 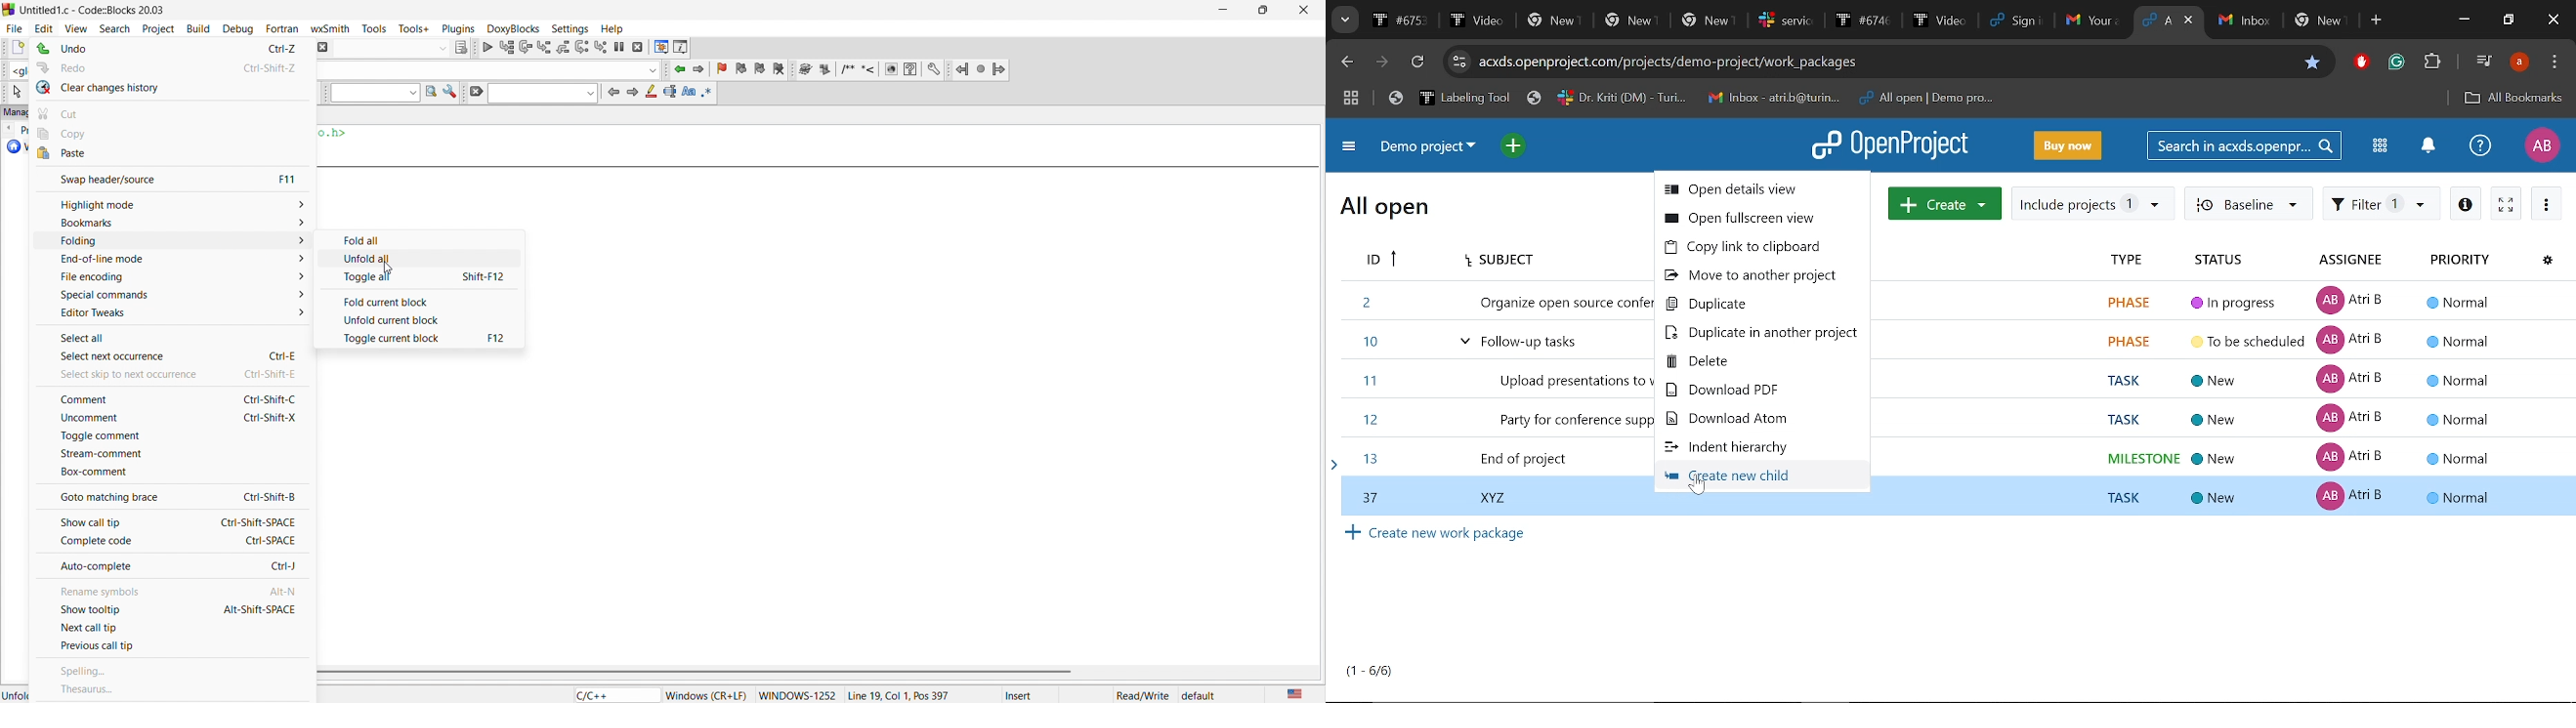 What do you see at coordinates (2359, 63) in the screenshot?
I see `Add block` at bounding box center [2359, 63].